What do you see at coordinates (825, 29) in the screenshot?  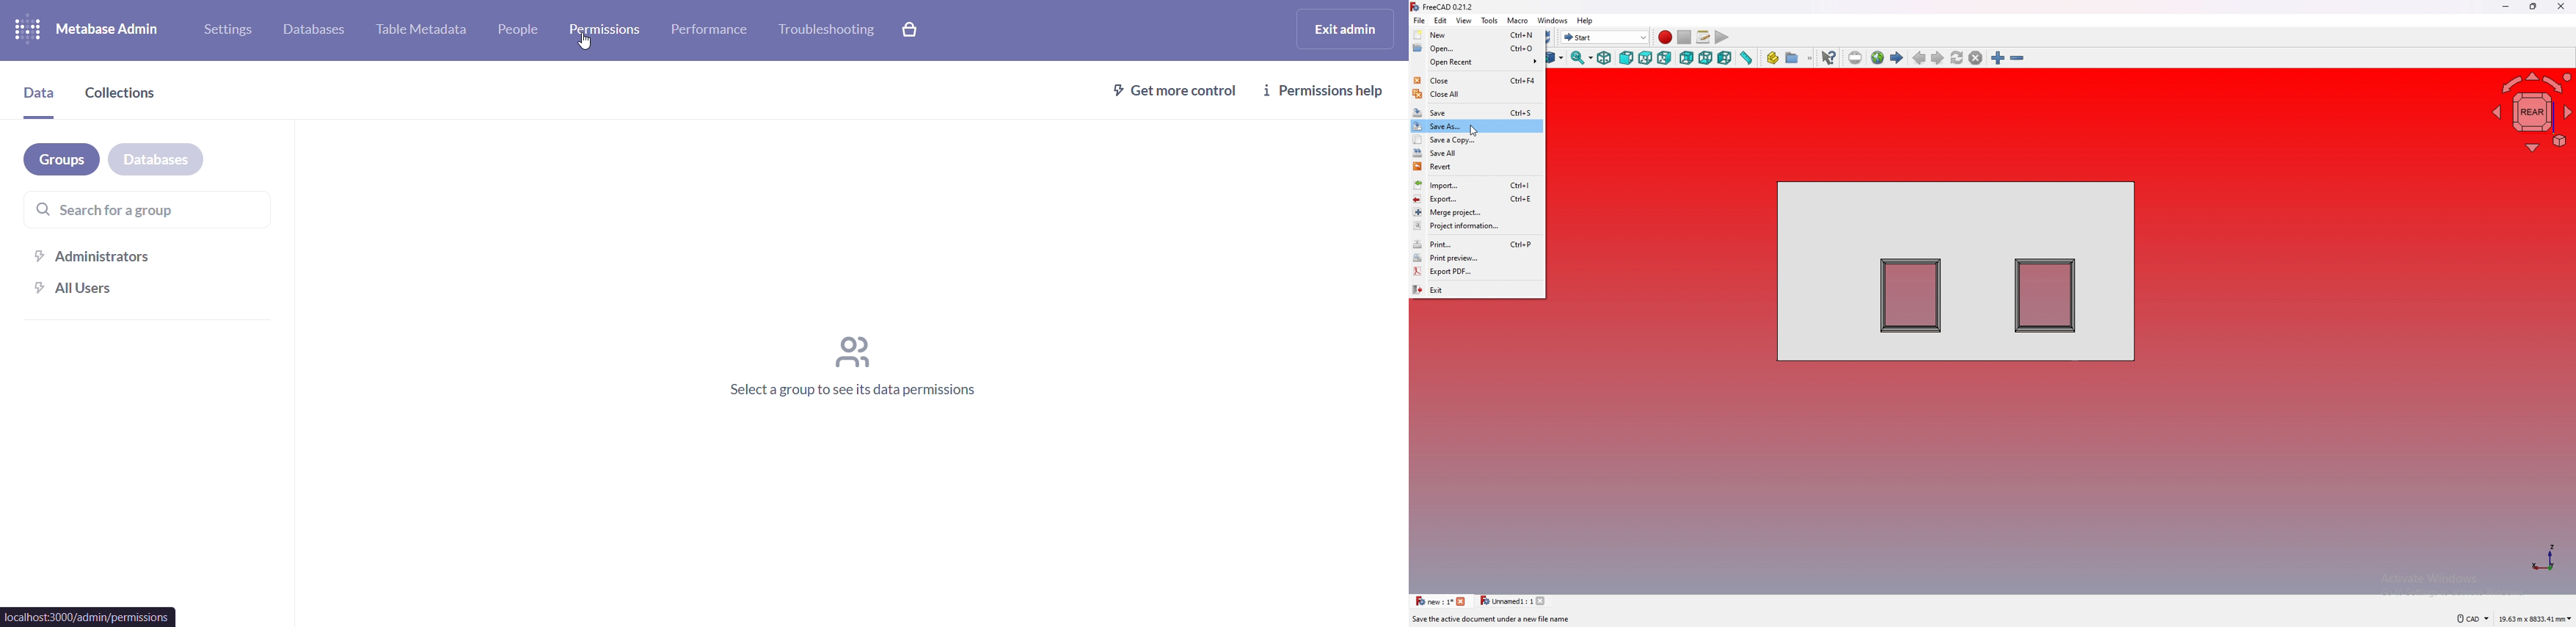 I see `trobleshooting` at bounding box center [825, 29].